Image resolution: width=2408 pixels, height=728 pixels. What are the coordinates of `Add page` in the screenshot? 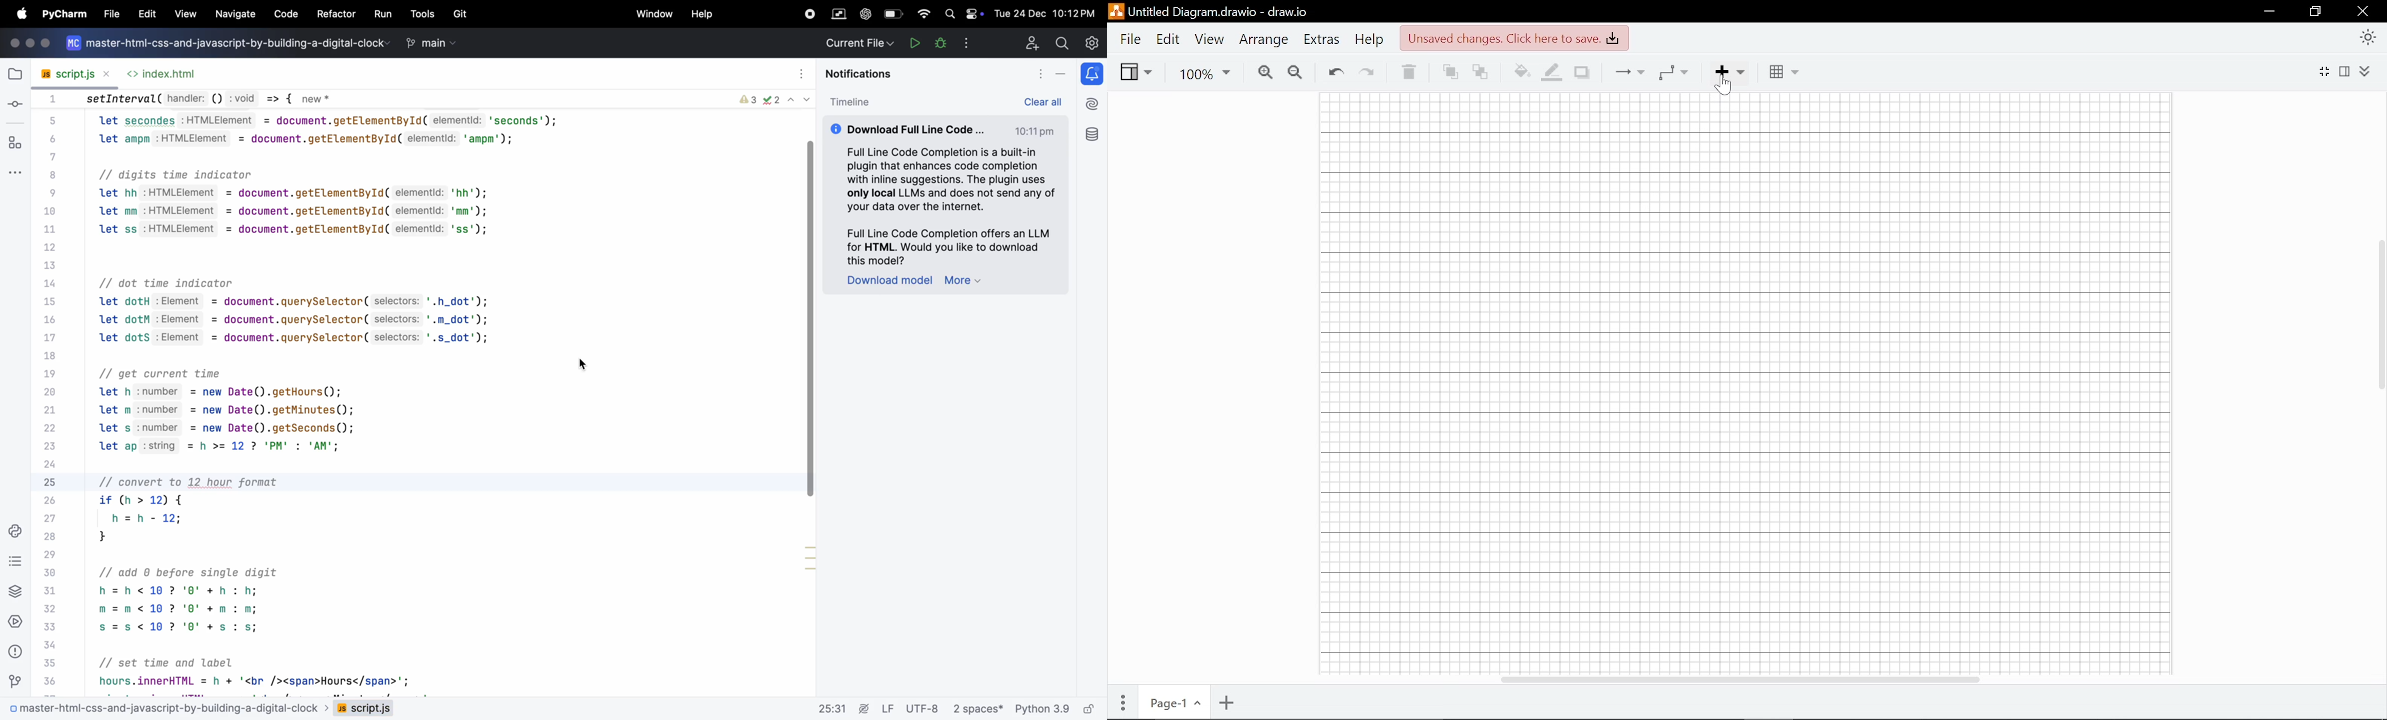 It's located at (1227, 705).